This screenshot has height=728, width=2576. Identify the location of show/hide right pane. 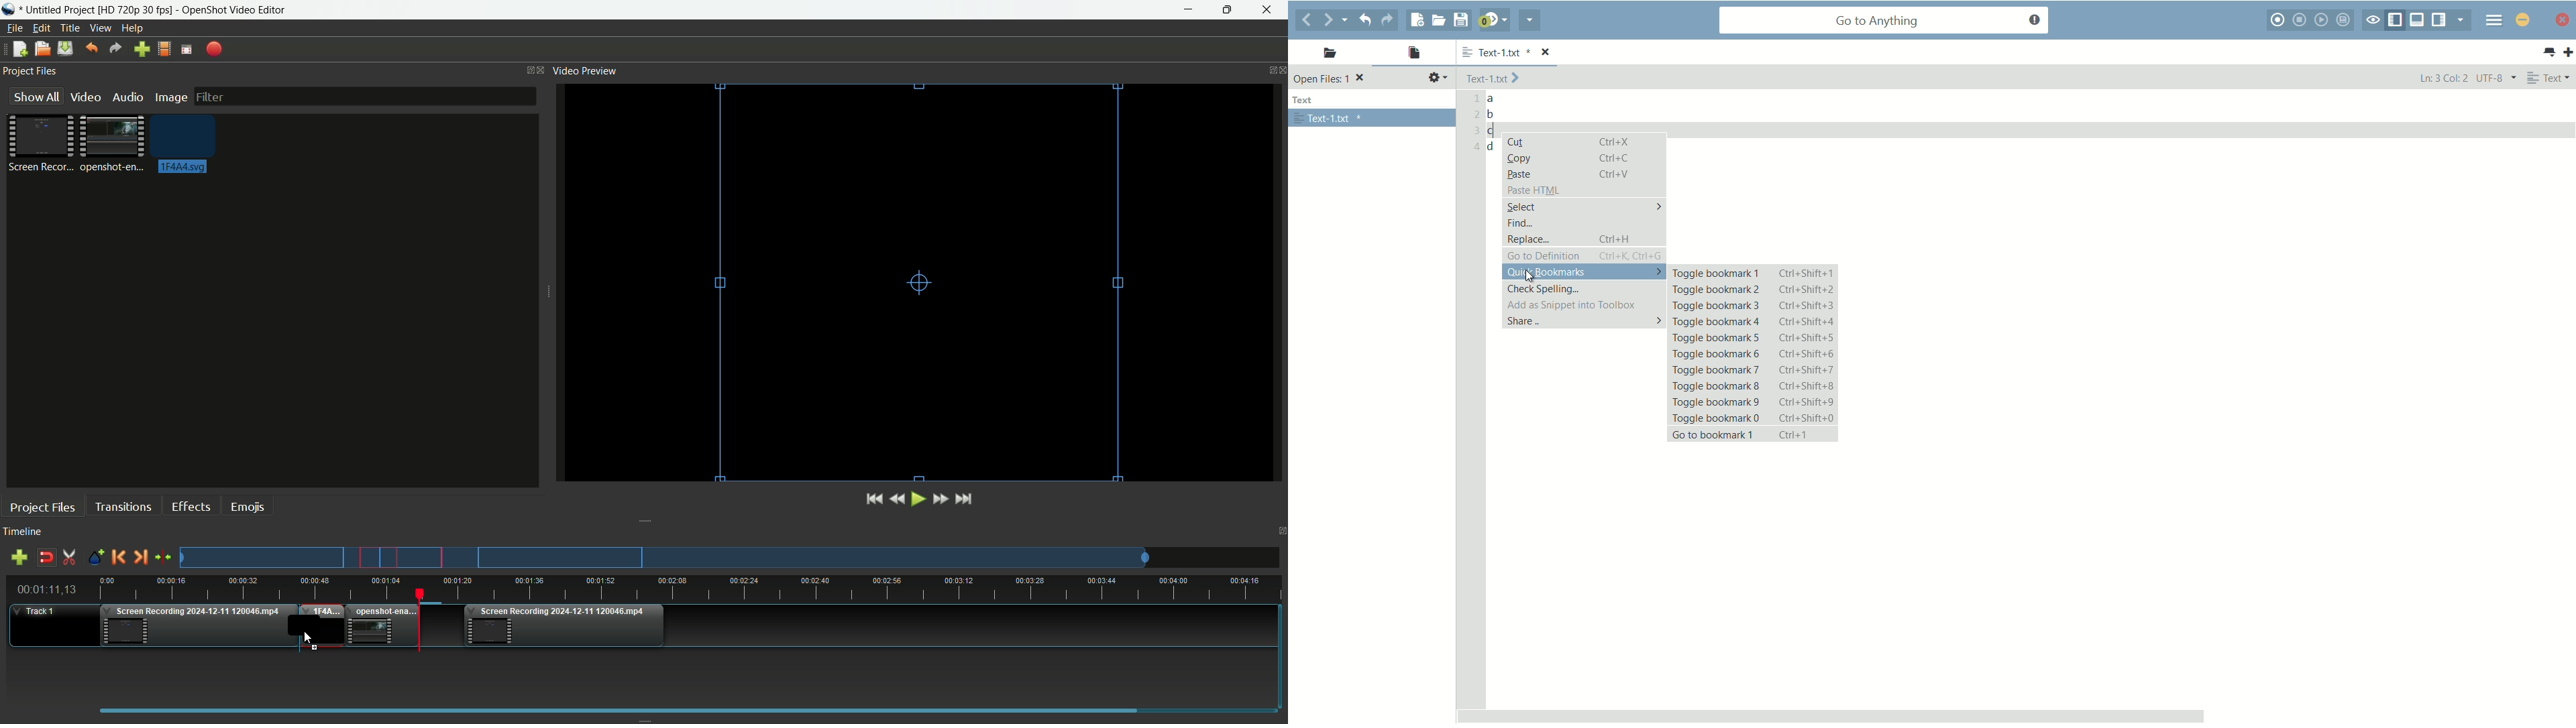
(2440, 19).